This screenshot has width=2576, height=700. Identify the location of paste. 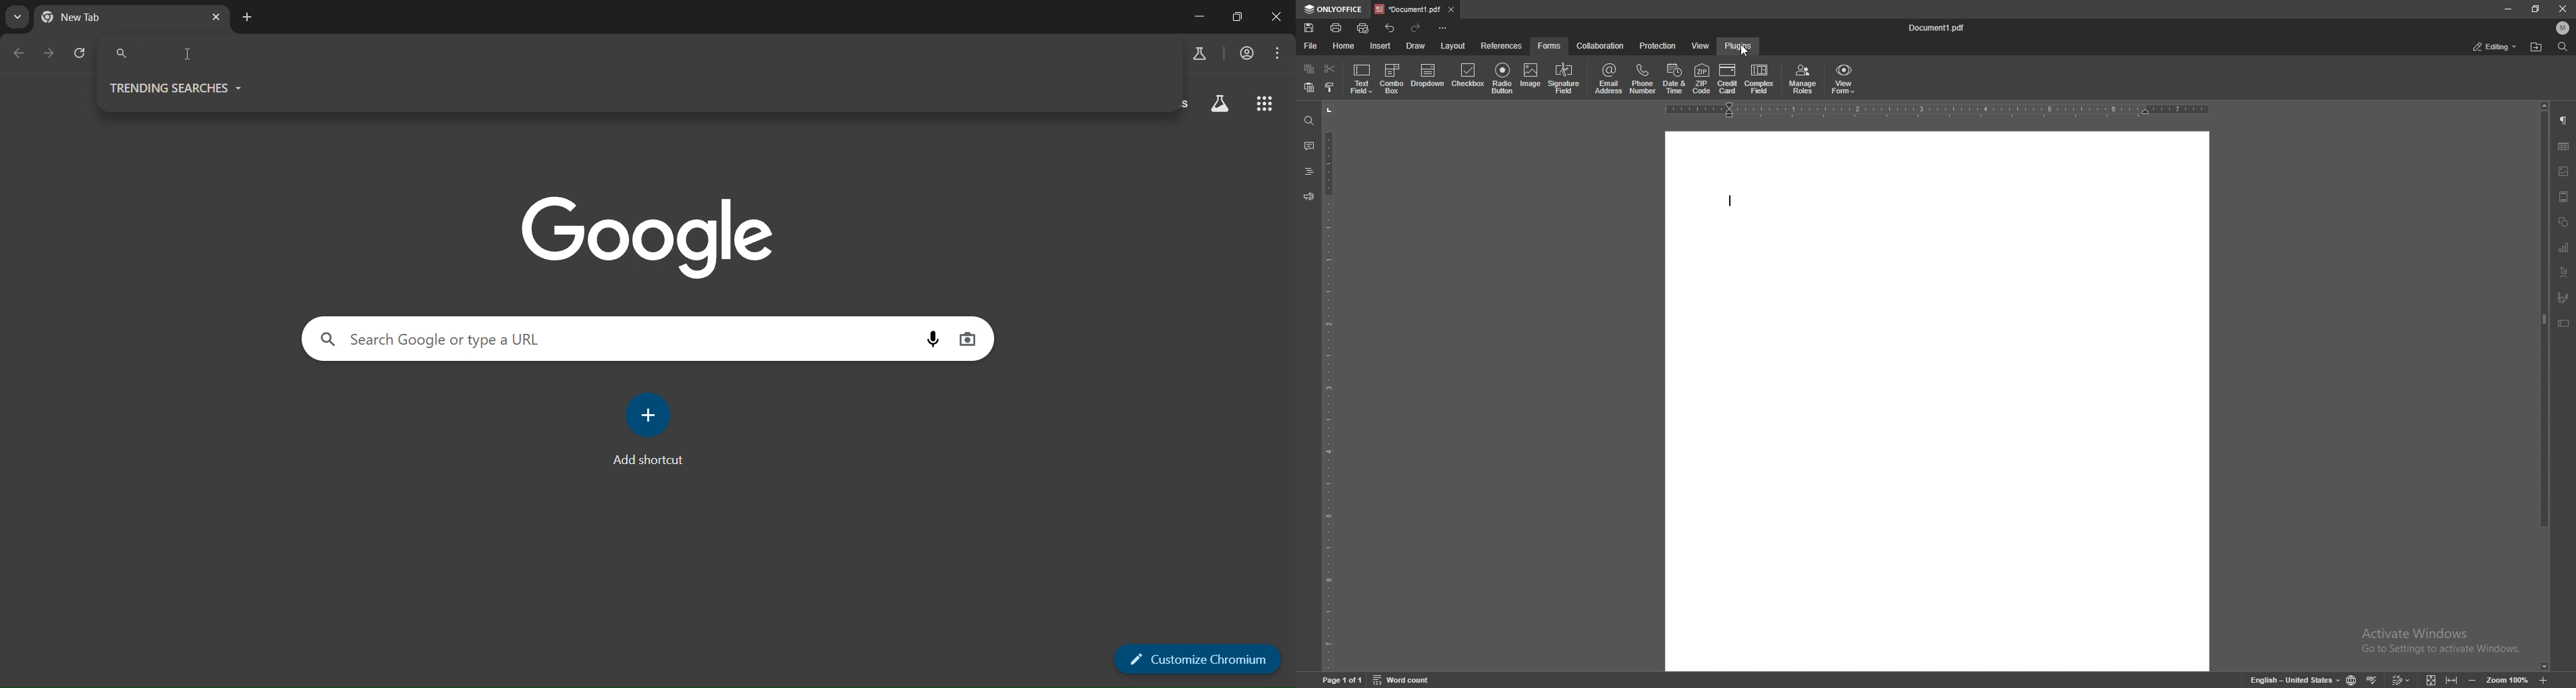
(1309, 88).